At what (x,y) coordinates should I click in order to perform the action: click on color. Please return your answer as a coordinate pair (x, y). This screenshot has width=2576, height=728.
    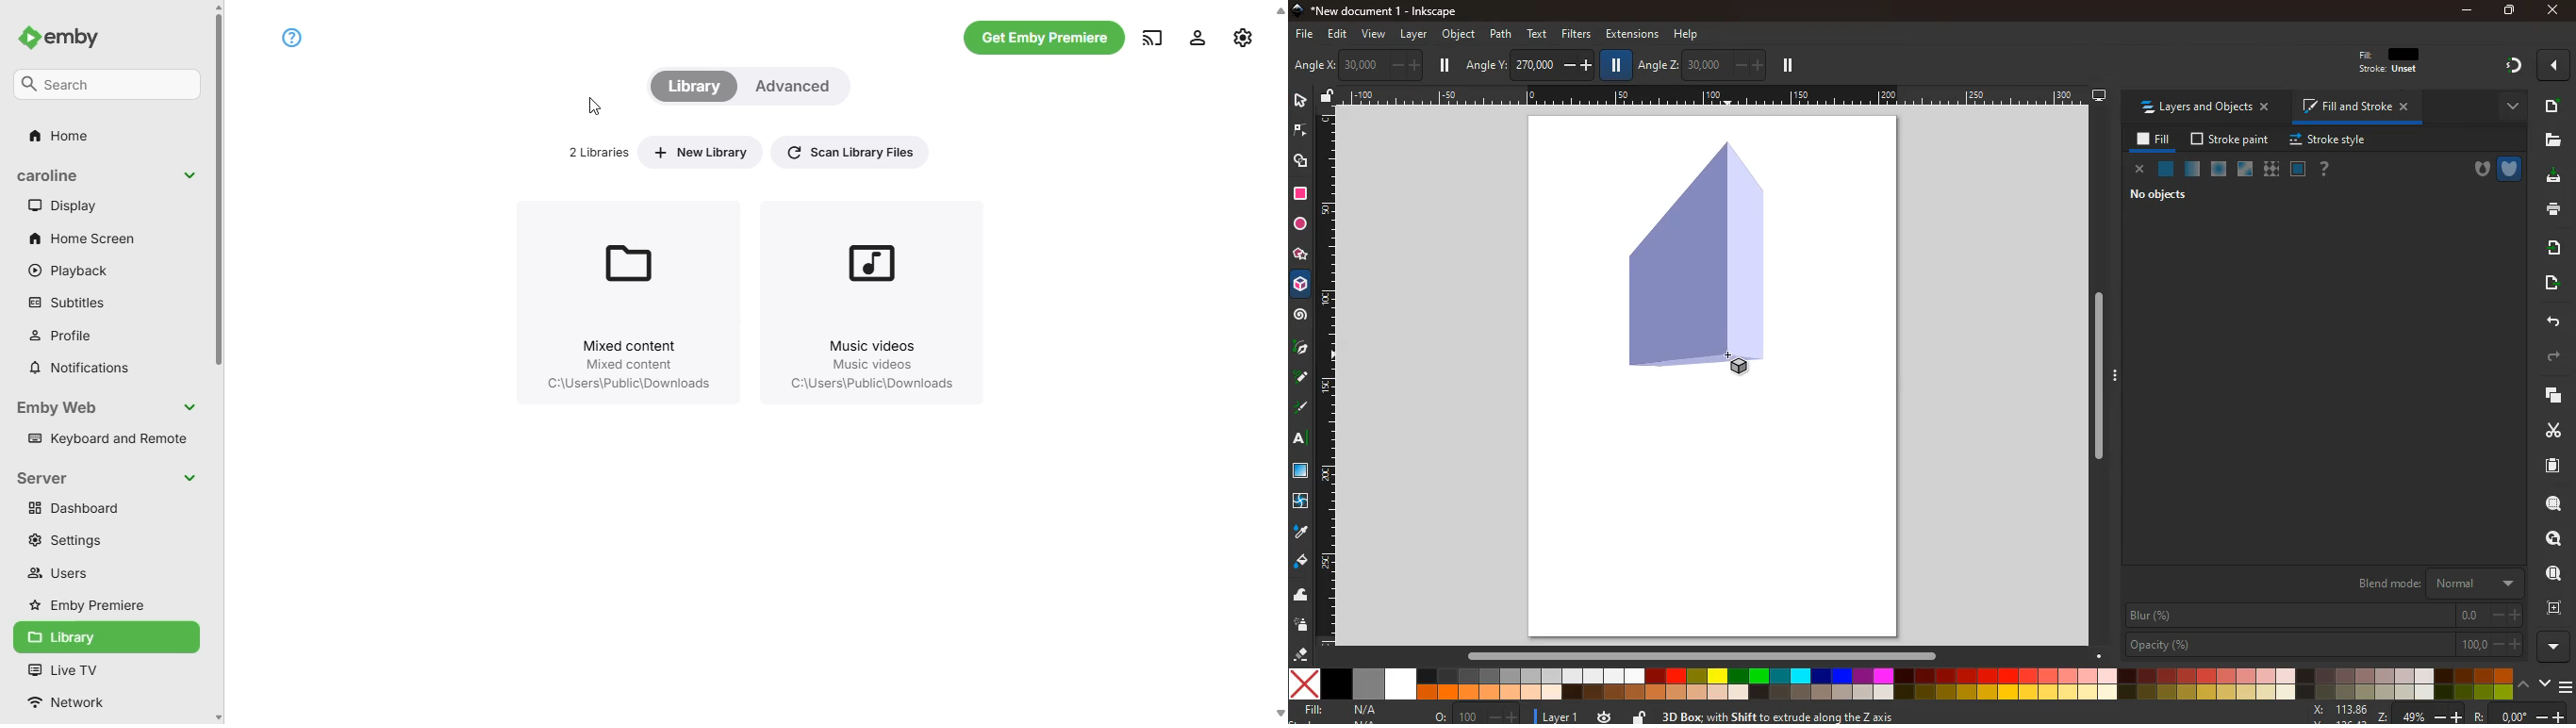
    Looking at the image, I should click on (1900, 684).